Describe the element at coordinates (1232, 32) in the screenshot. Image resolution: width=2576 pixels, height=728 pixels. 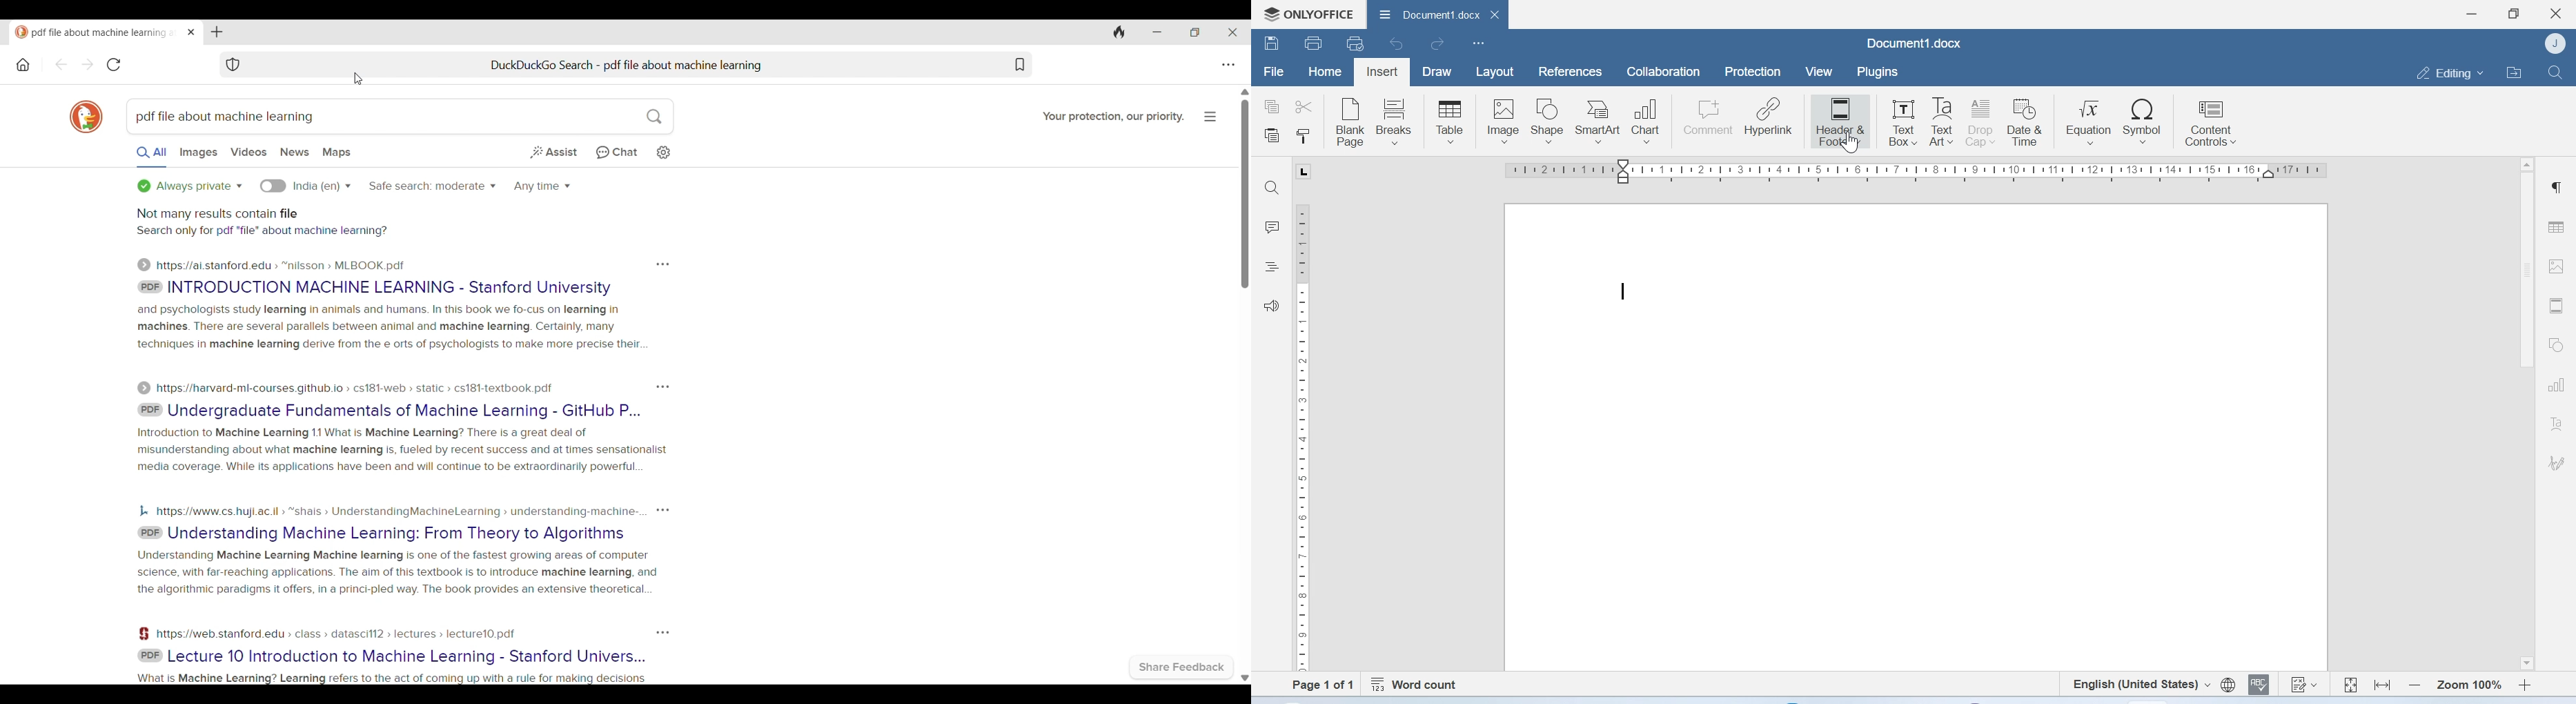
I see `Close interface` at that location.